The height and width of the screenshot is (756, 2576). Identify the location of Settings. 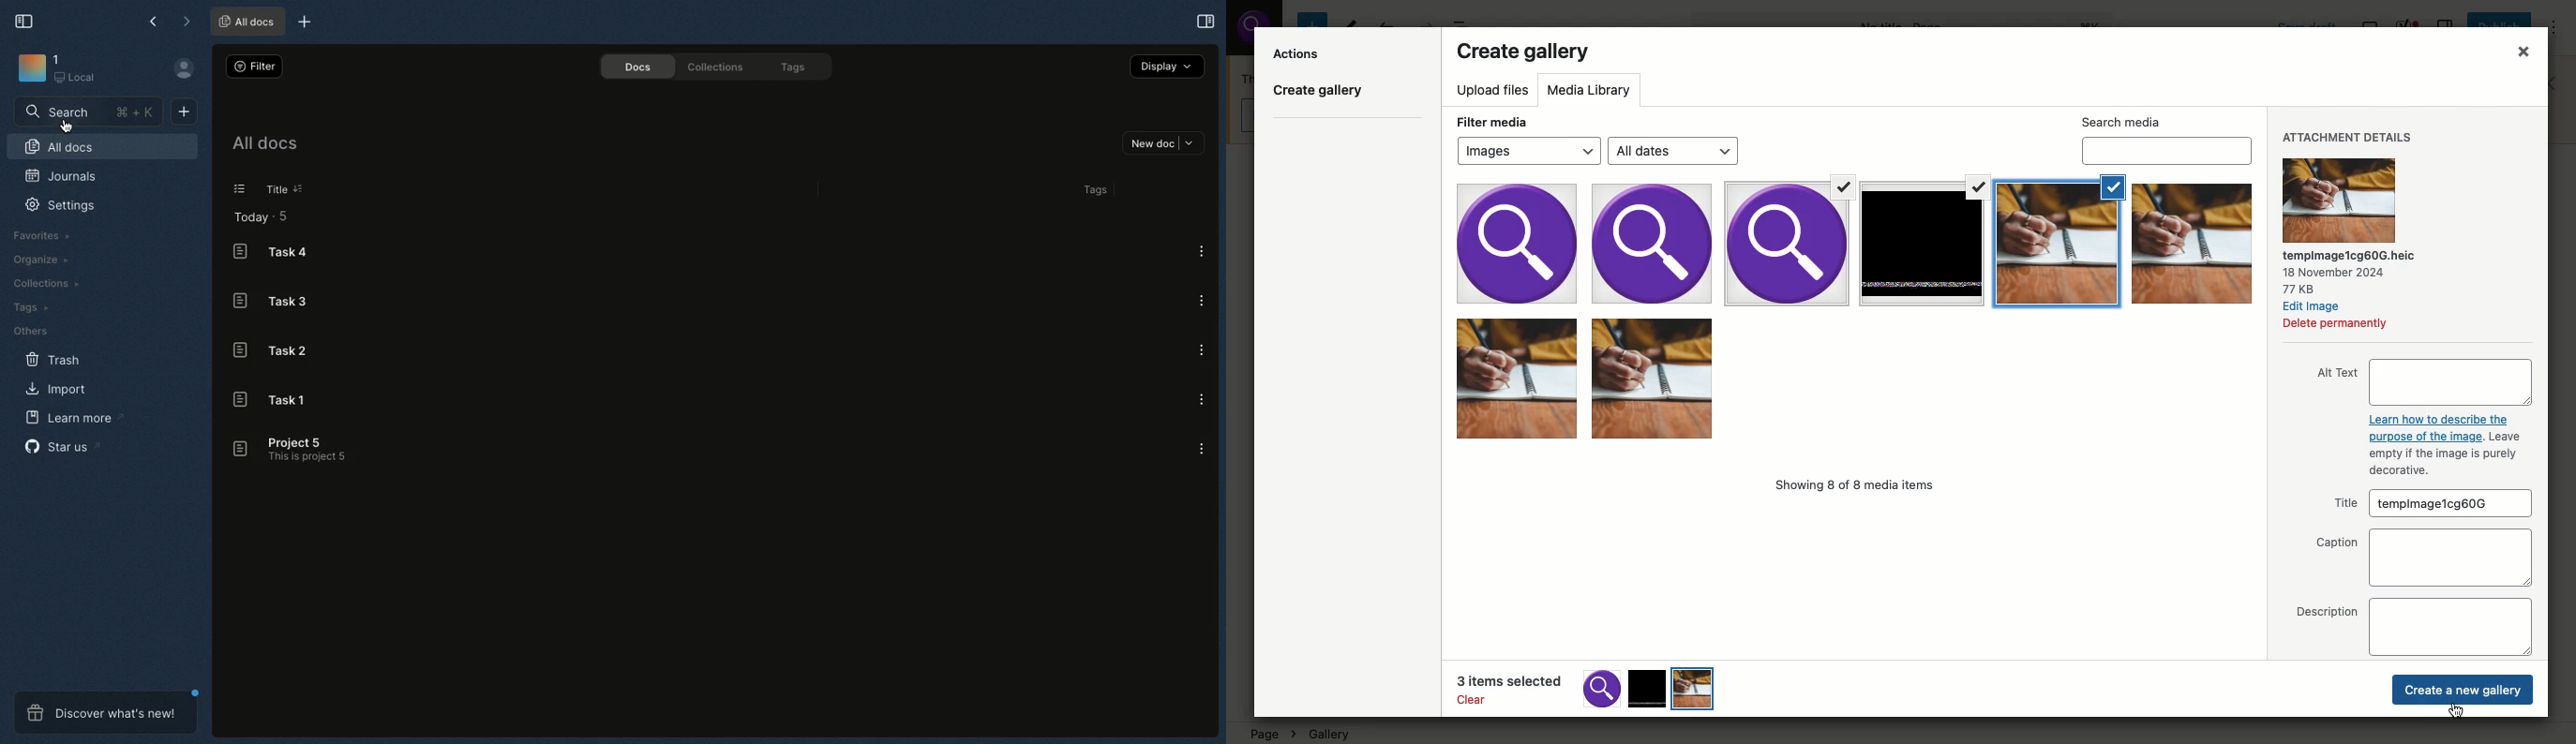
(62, 206).